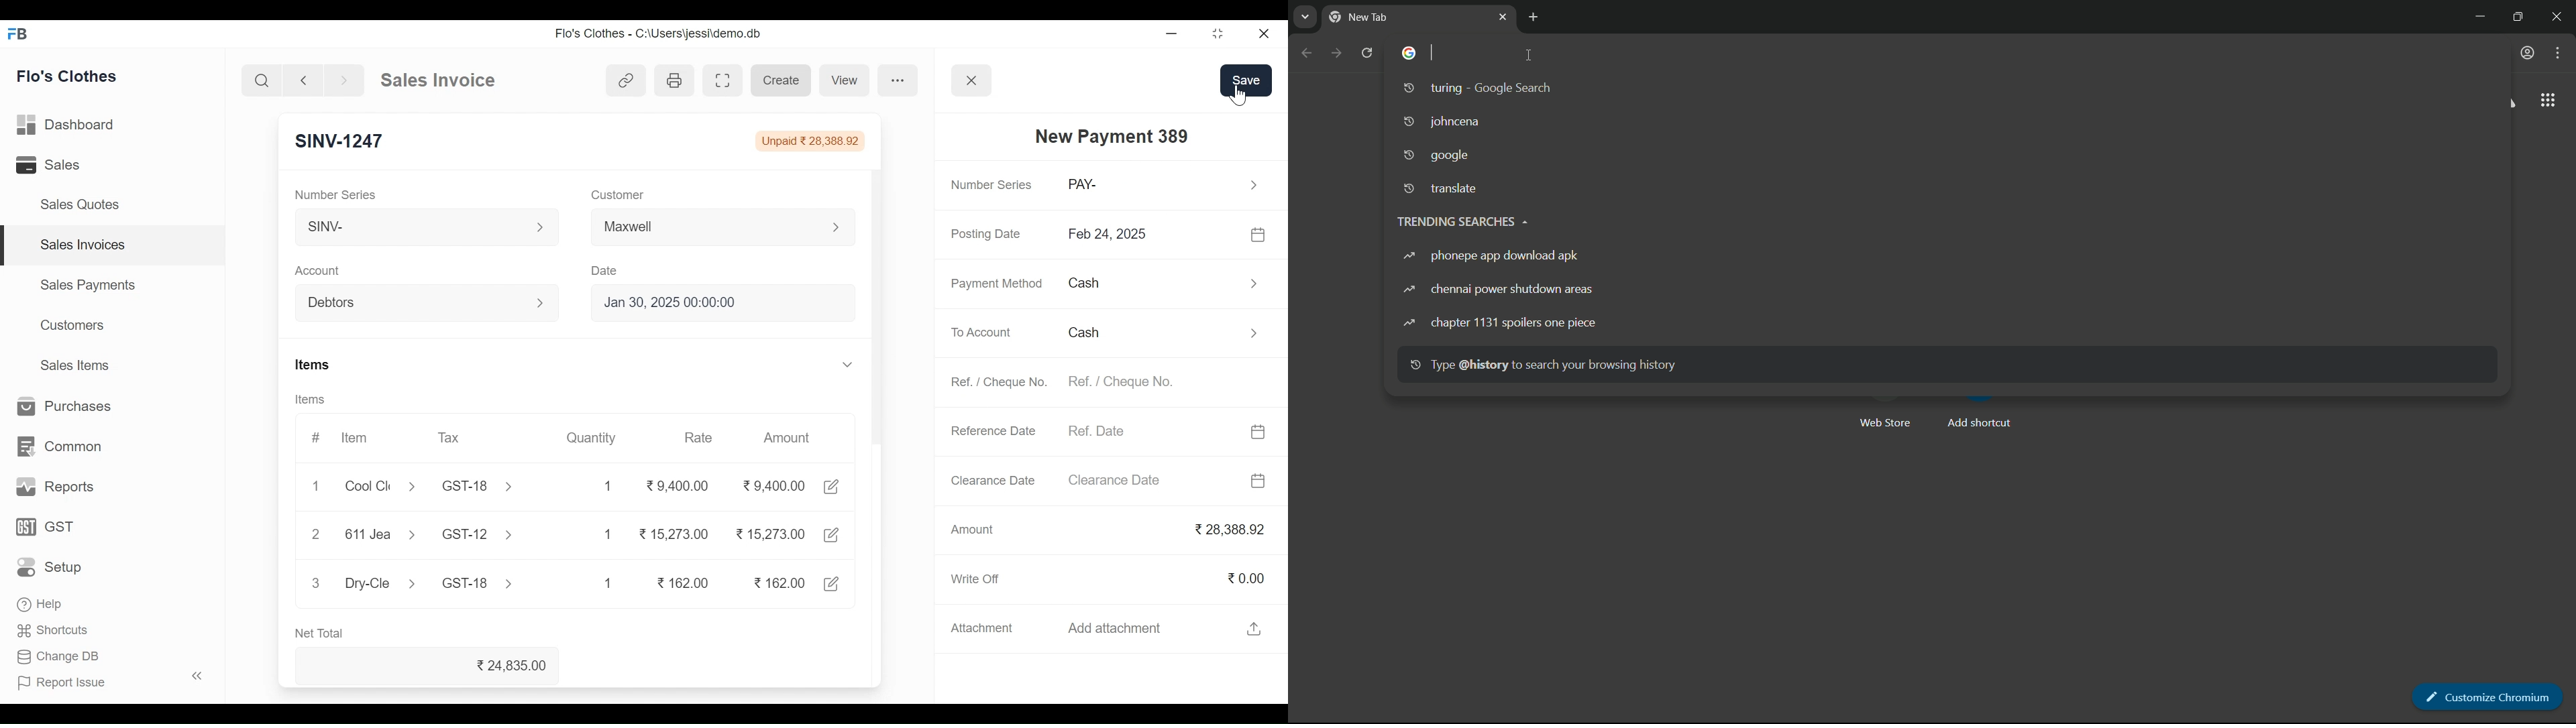 This screenshot has width=2576, height=728. I want to click on Tax, so click(452, 438).